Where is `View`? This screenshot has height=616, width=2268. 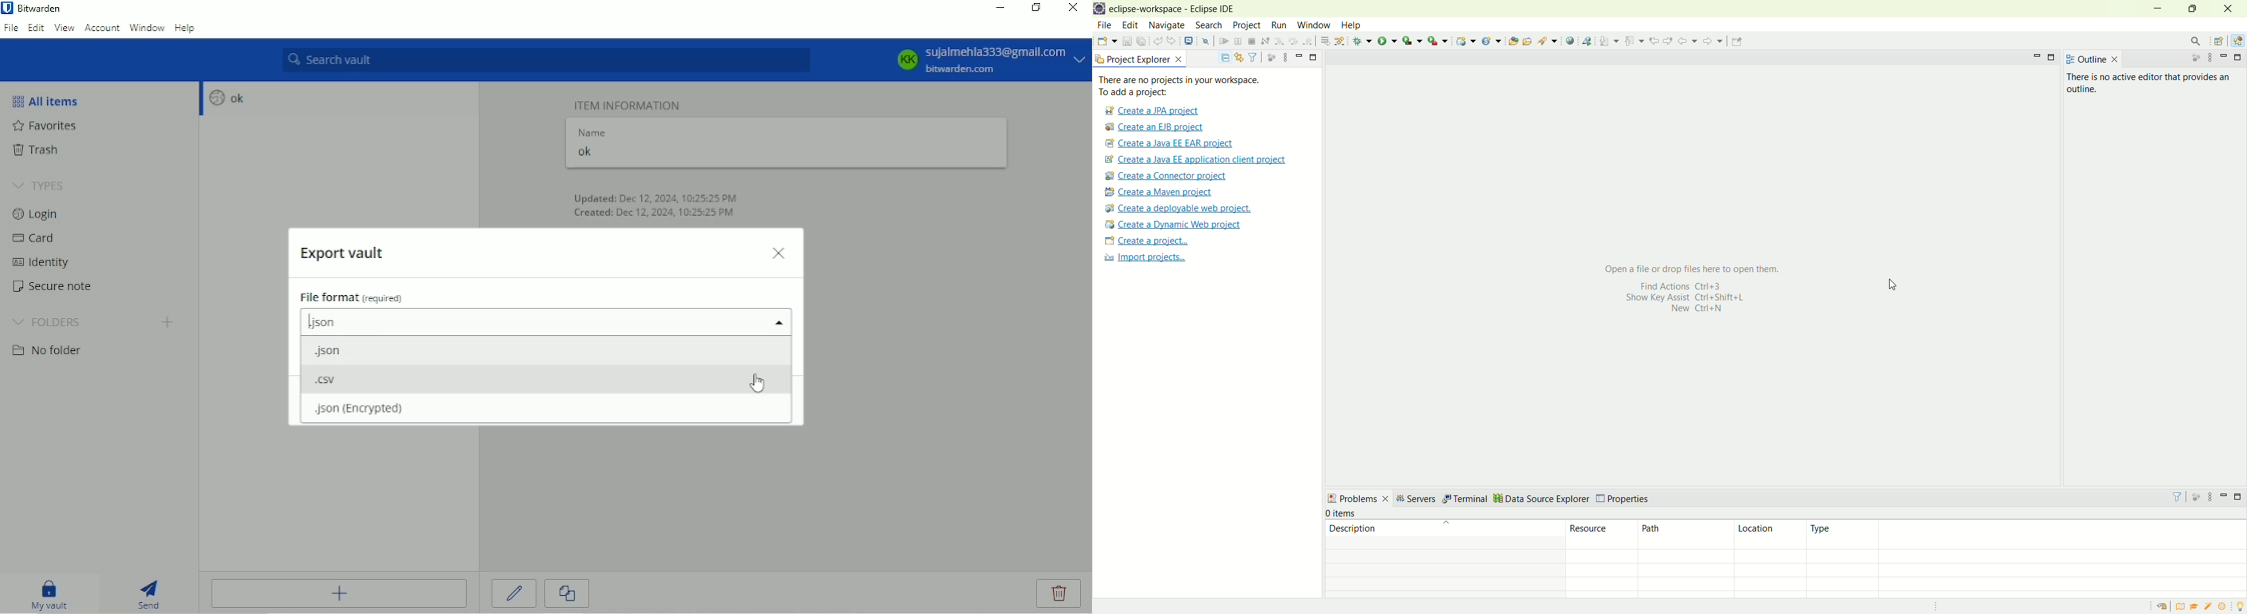 View is located at coordinates (64, 27).